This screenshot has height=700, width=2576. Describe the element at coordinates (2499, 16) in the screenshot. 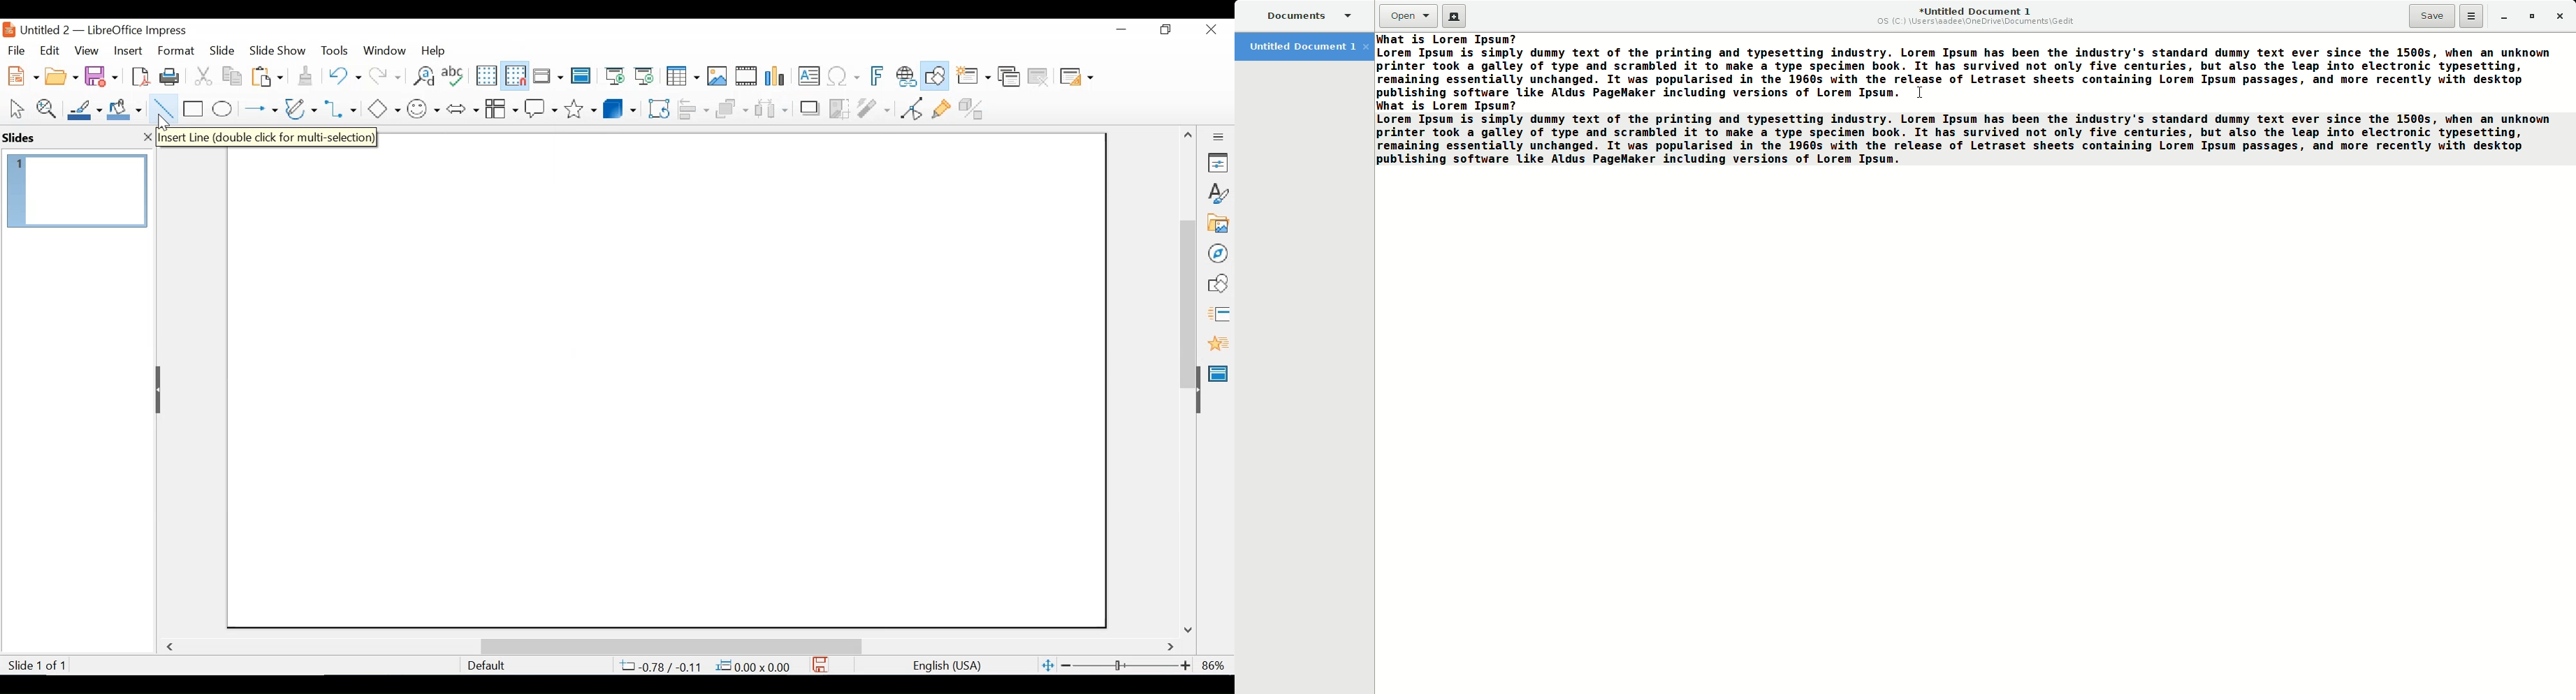

I see `Minimize` at that location.